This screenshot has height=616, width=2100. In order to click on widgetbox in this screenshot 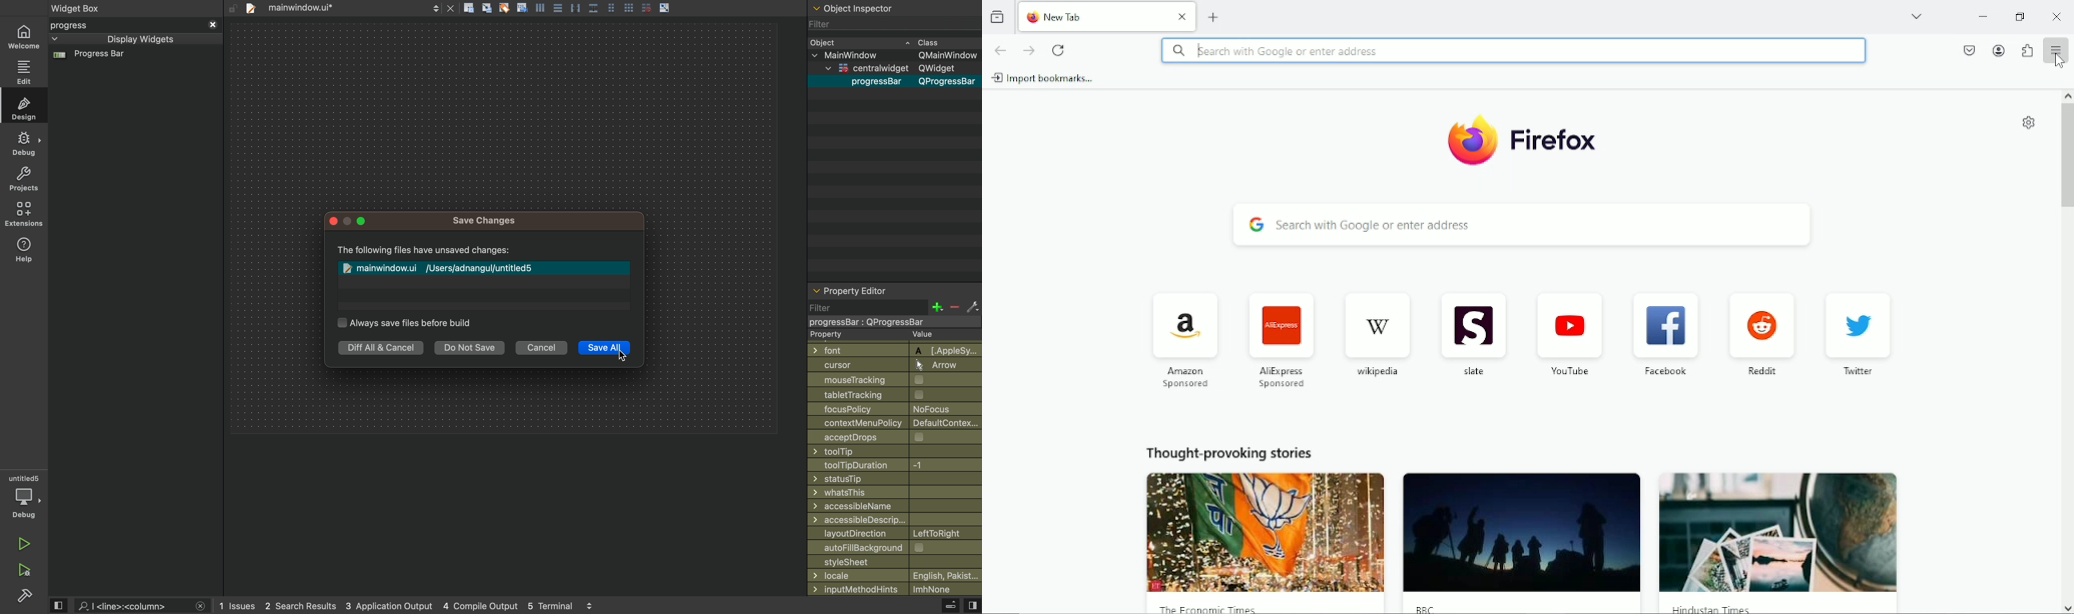, I will do `click(109, 8)`.